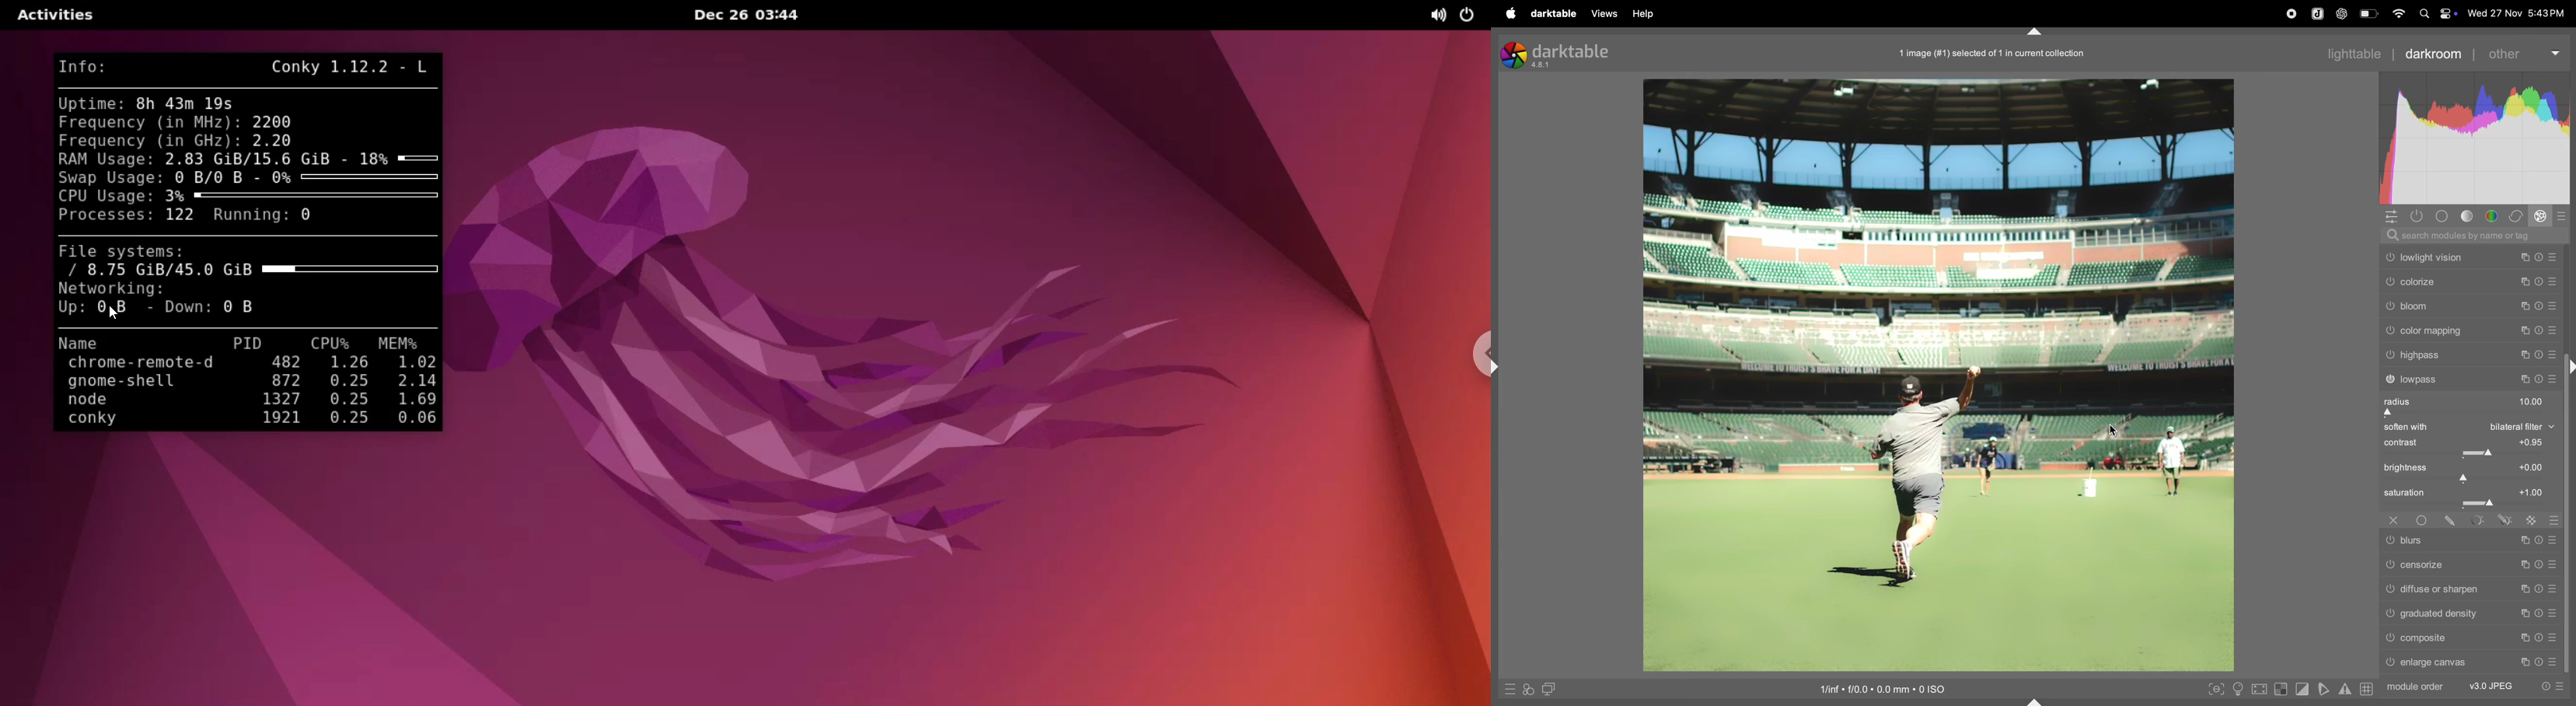 The image size is (2576, 728). What do you see at coordinates (1528, 689) in the screenshot?
I see `quick acess for applying styles` at bounding box center [1528, 689].